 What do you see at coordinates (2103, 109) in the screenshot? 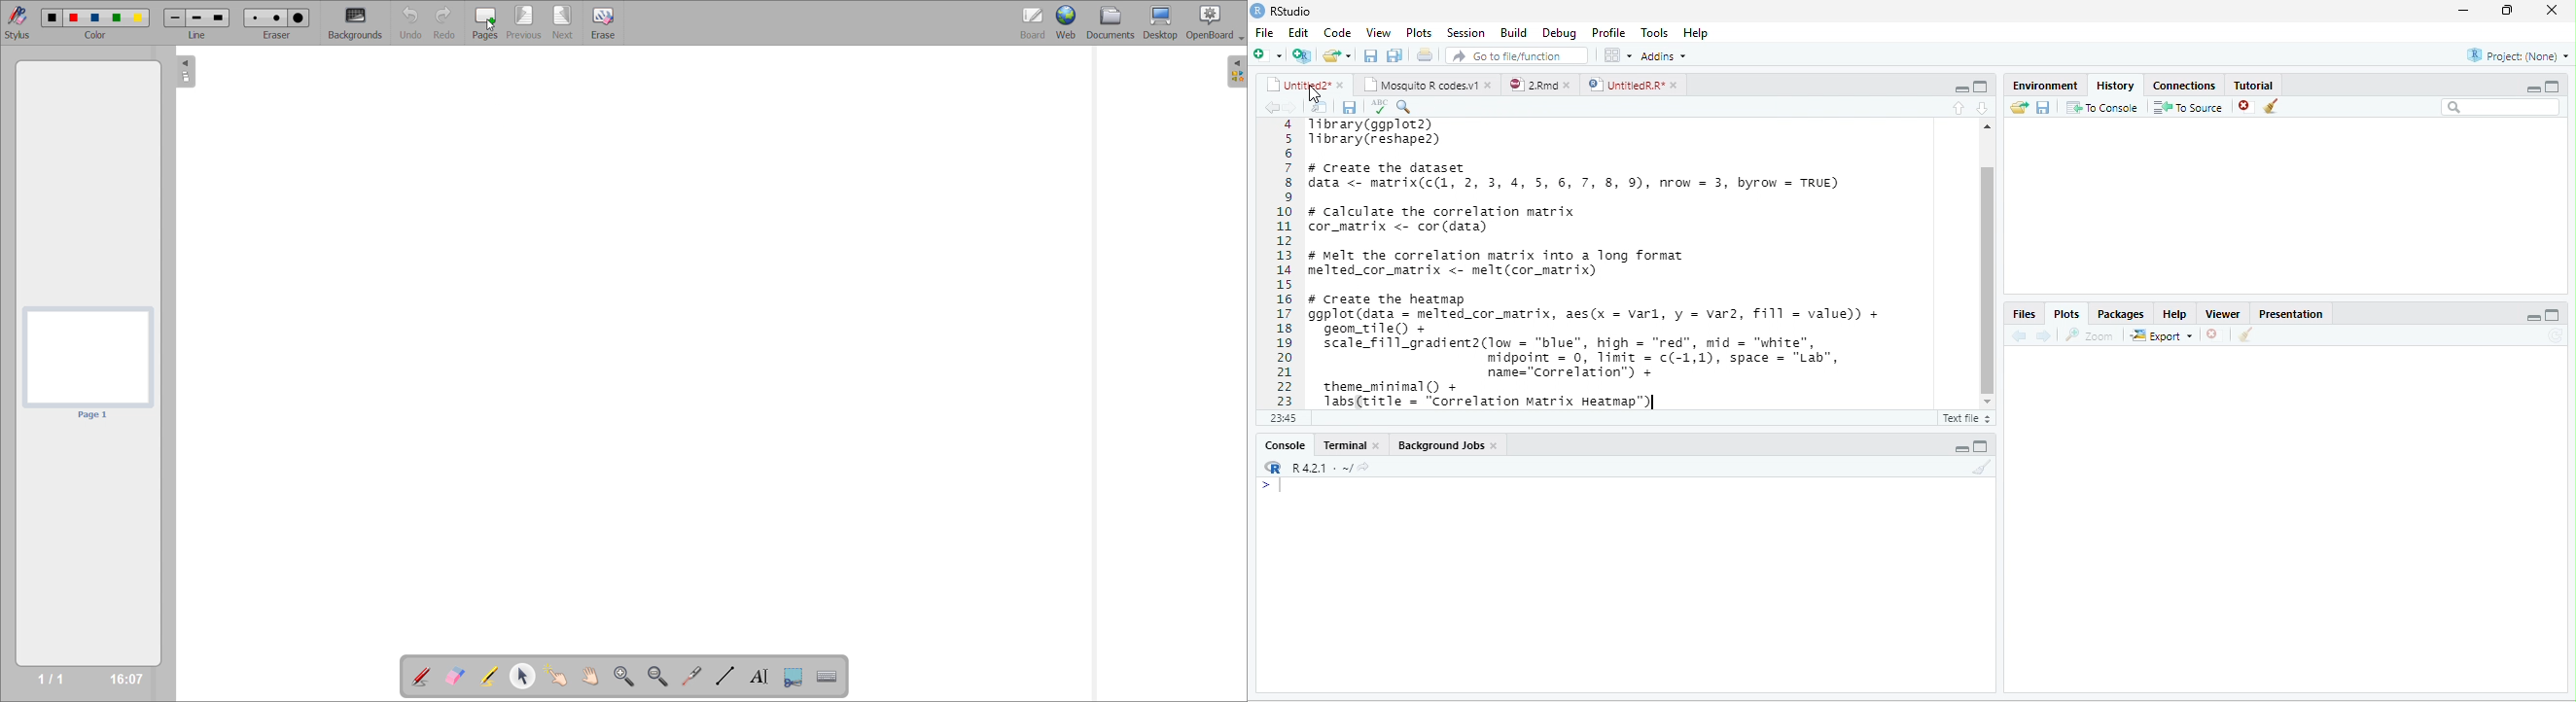
I see `to console` at bounding box center [2103, 109].